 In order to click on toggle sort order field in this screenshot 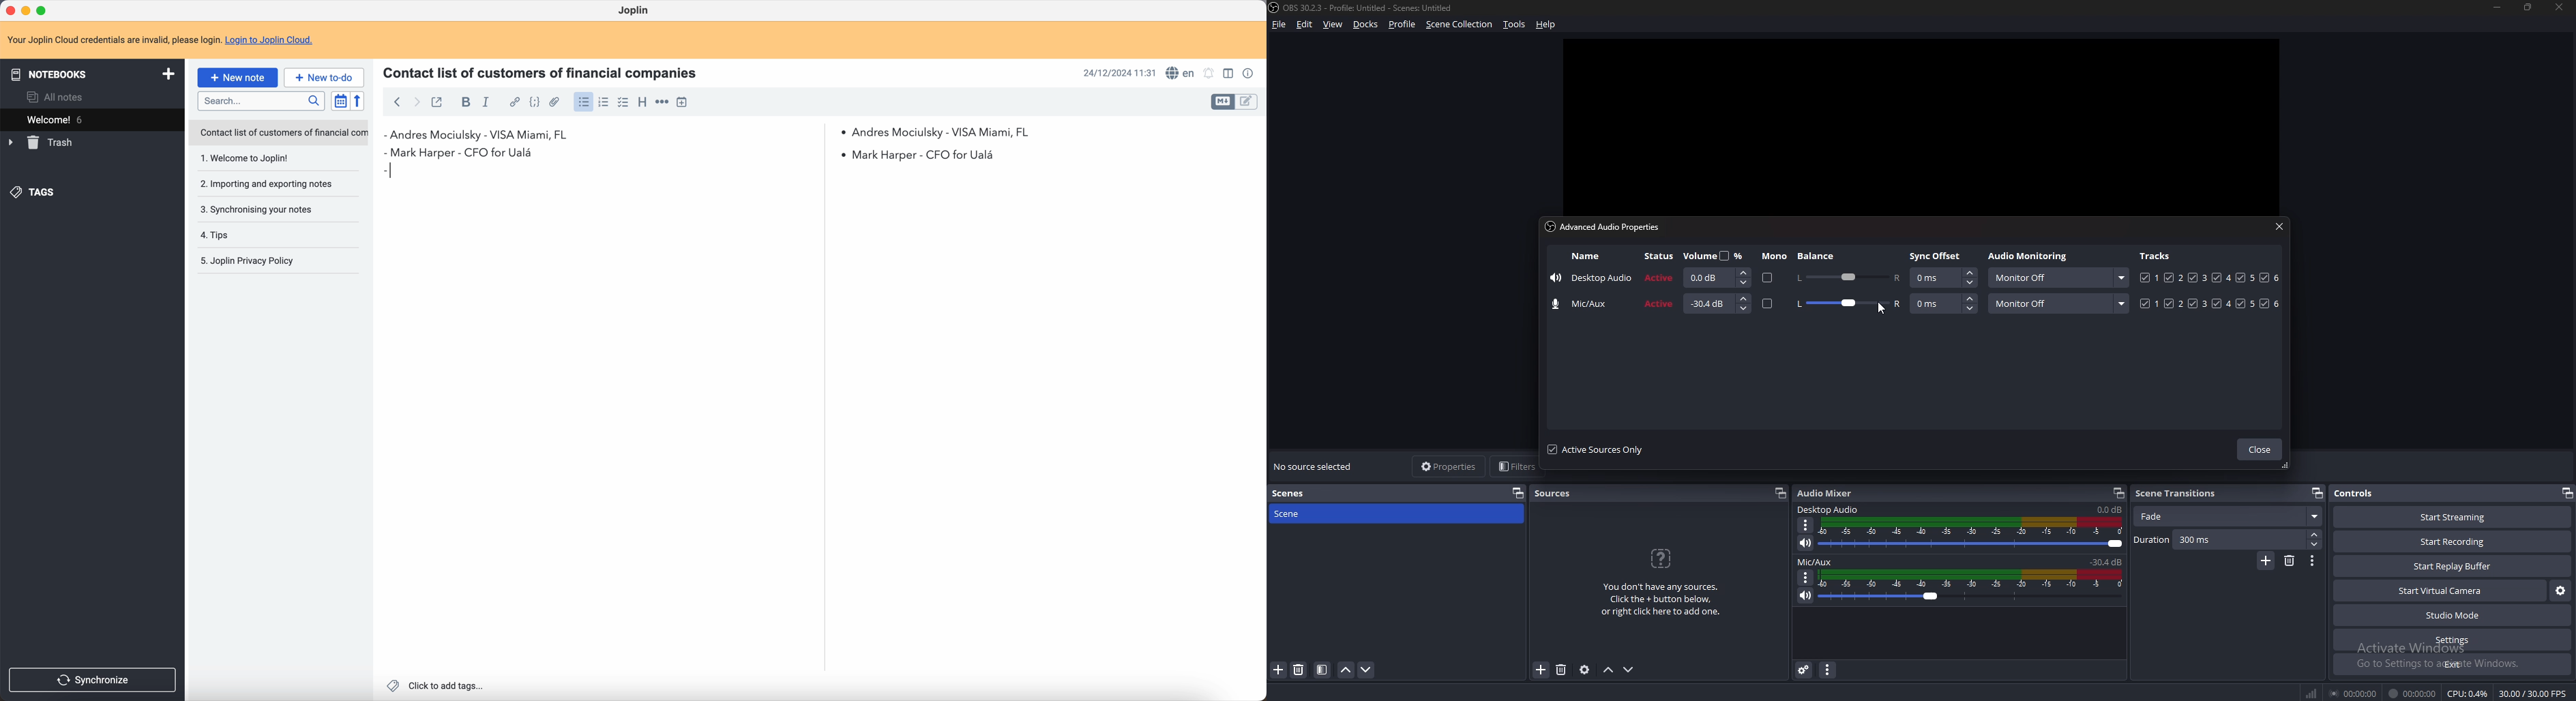, I will do `click(338, 101)`.